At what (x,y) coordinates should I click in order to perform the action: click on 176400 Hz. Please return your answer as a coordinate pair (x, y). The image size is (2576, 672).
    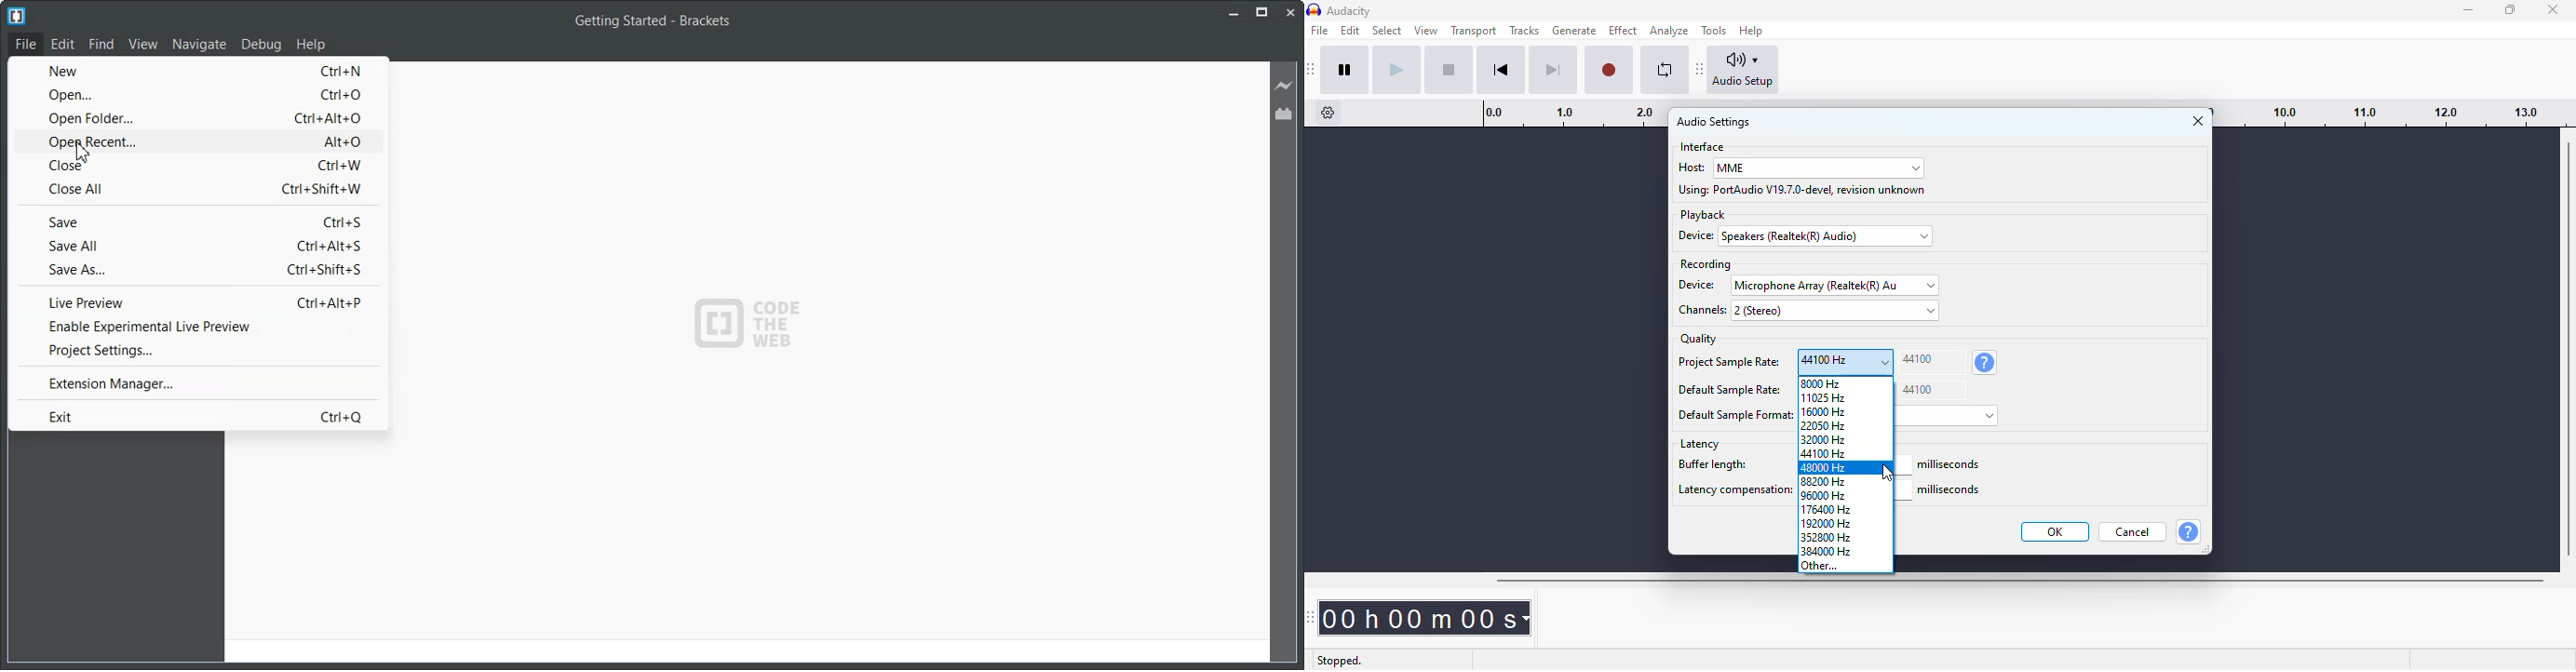
    Looking at the image, I should click on (1846, 510).